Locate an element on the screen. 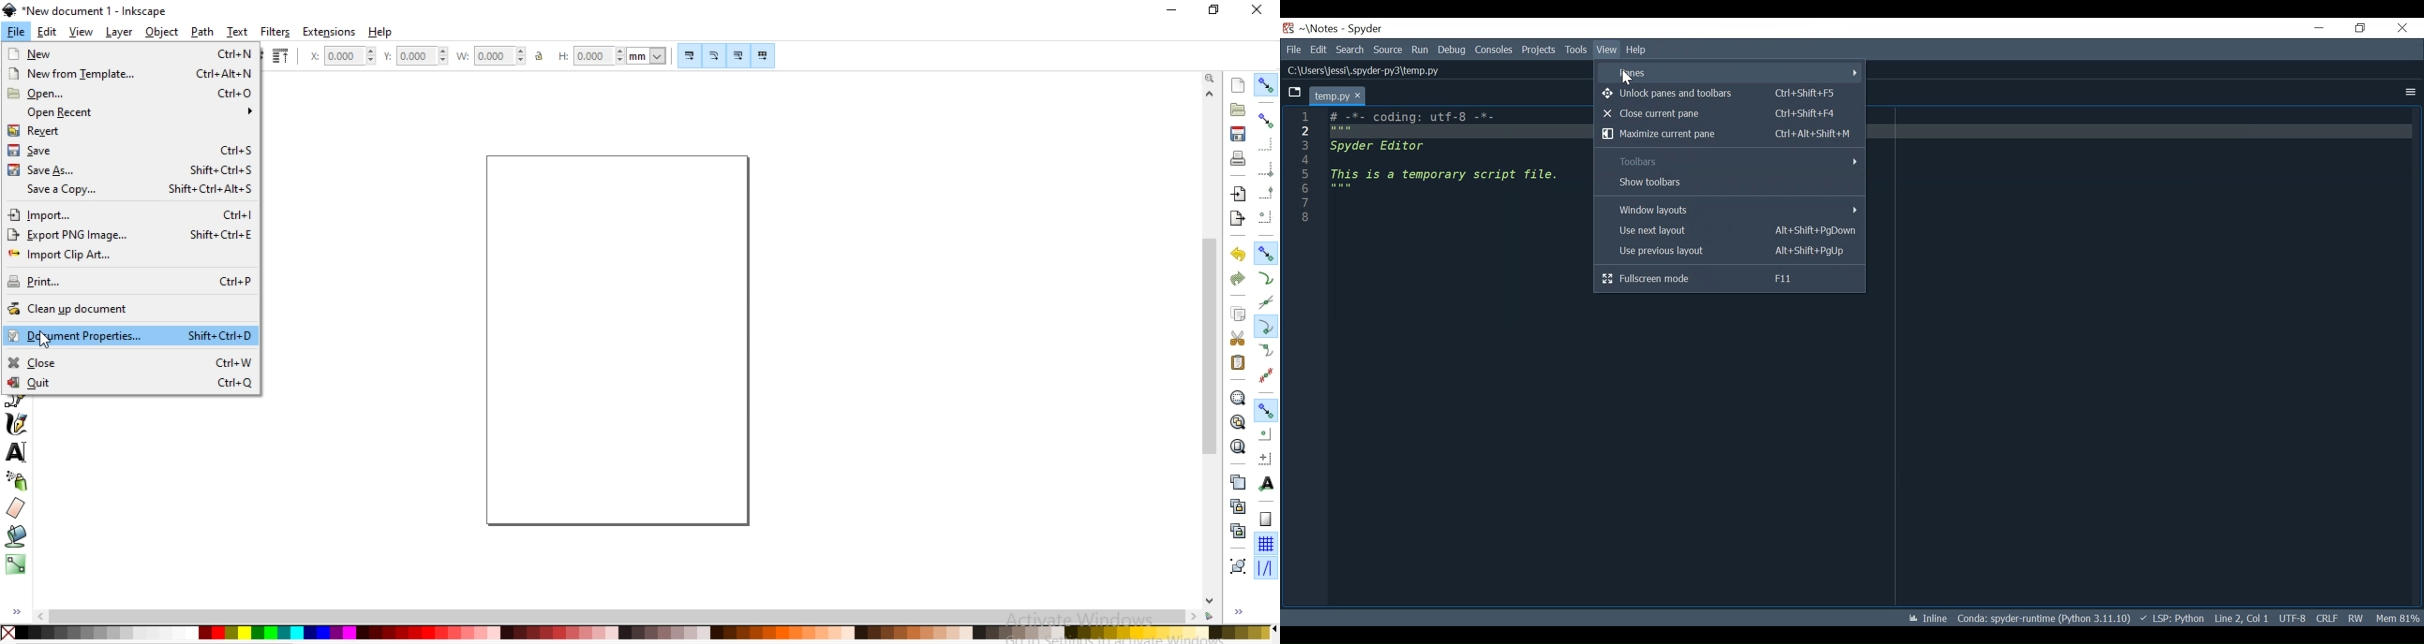 Image resolution: width=2436 pixels, height=644 pixels. open is located at coordinates (129, 95).